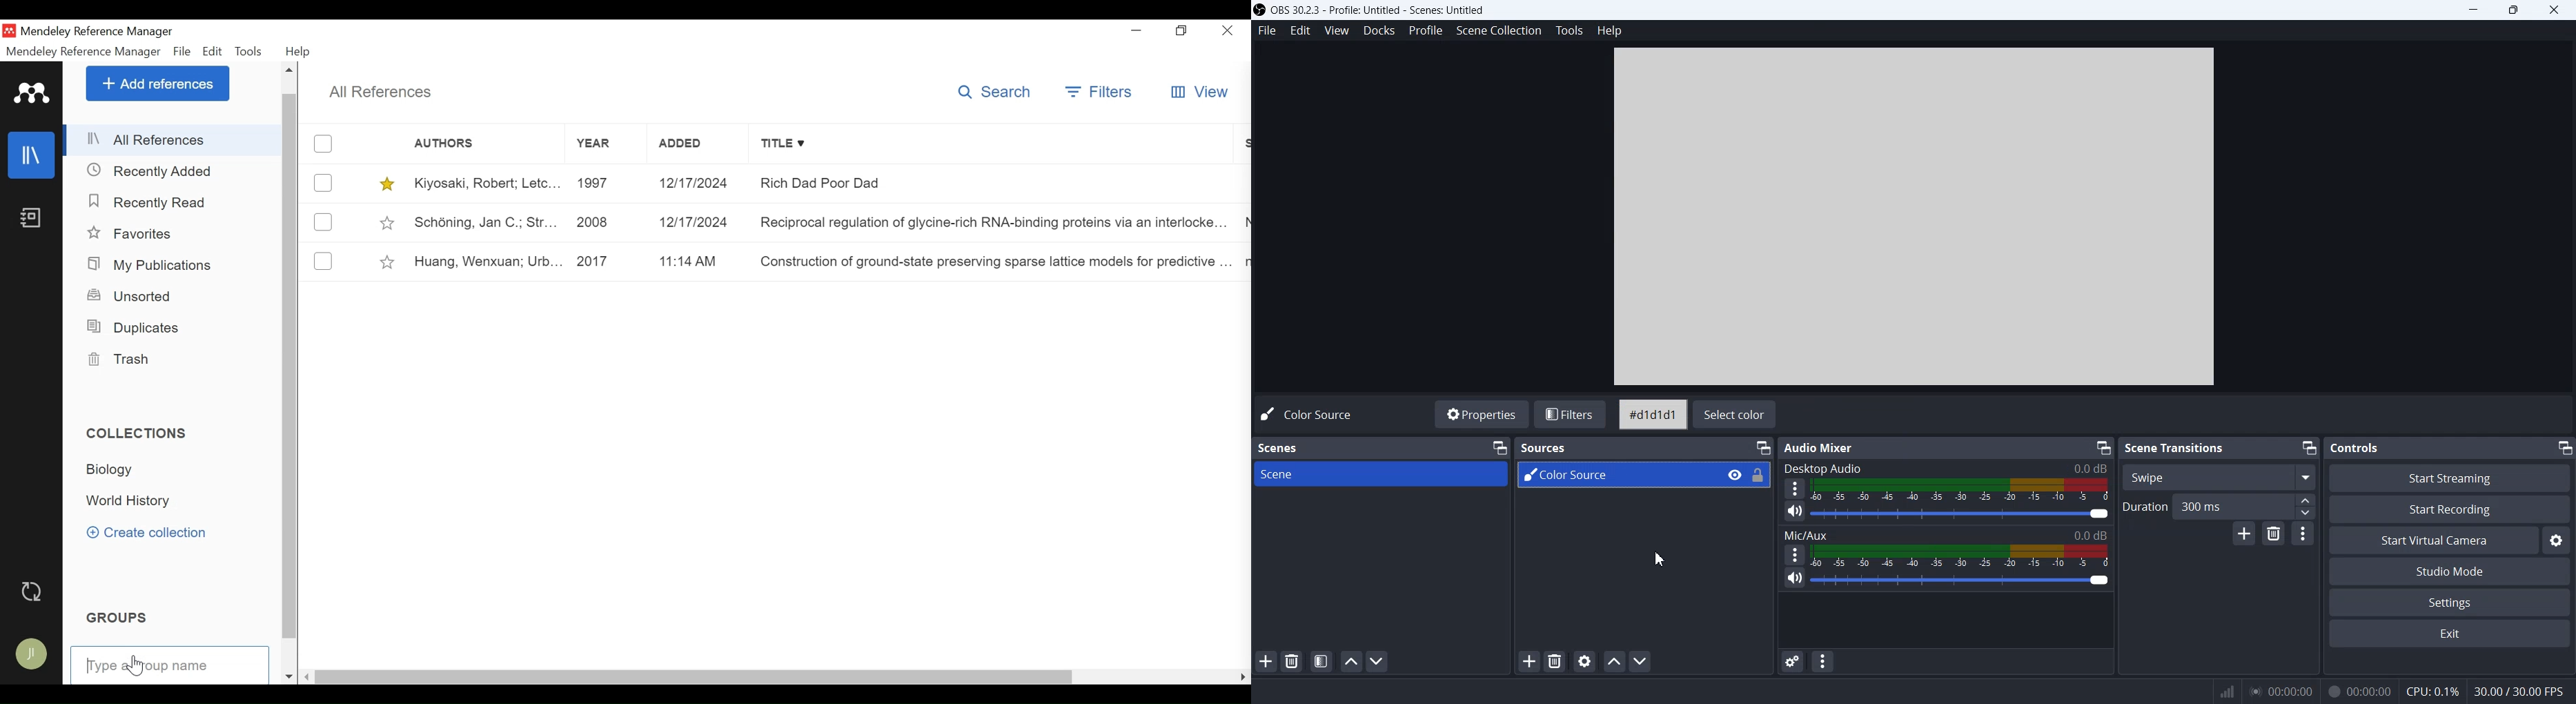 This screenshot has width=2576, height=728. I want to click on Sound Adjuster, so click(1962, 514).